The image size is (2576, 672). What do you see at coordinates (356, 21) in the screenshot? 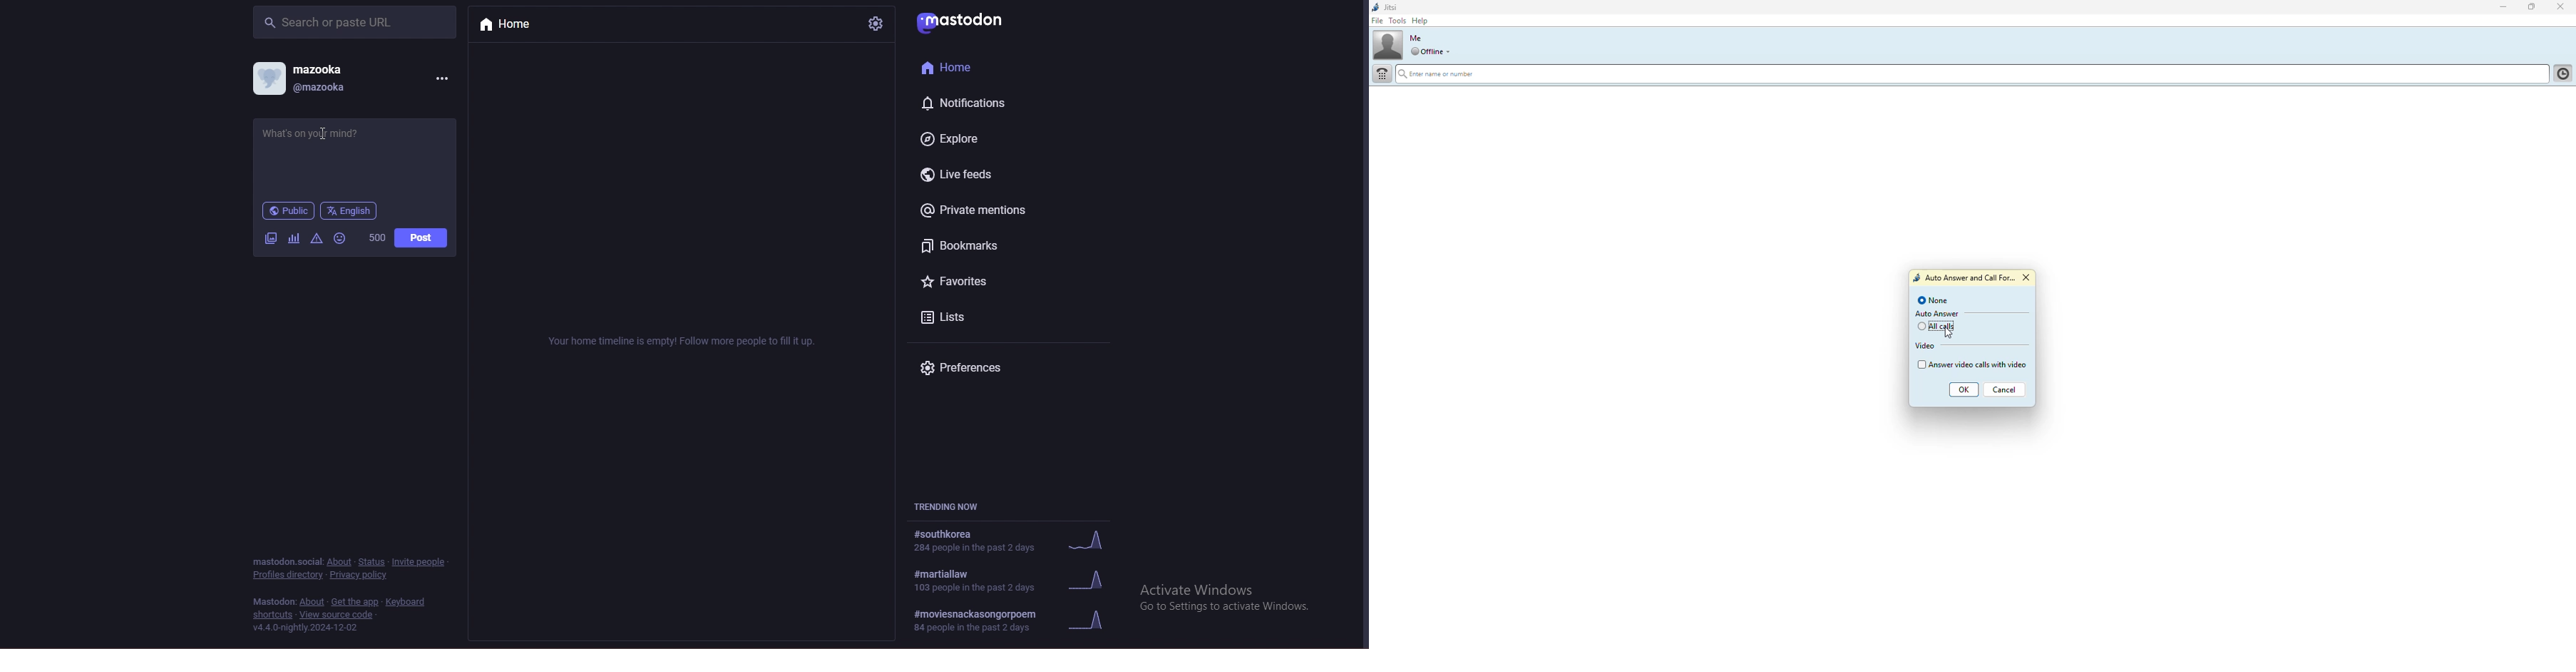
I see `search bar` at bounding box center [356, 21].